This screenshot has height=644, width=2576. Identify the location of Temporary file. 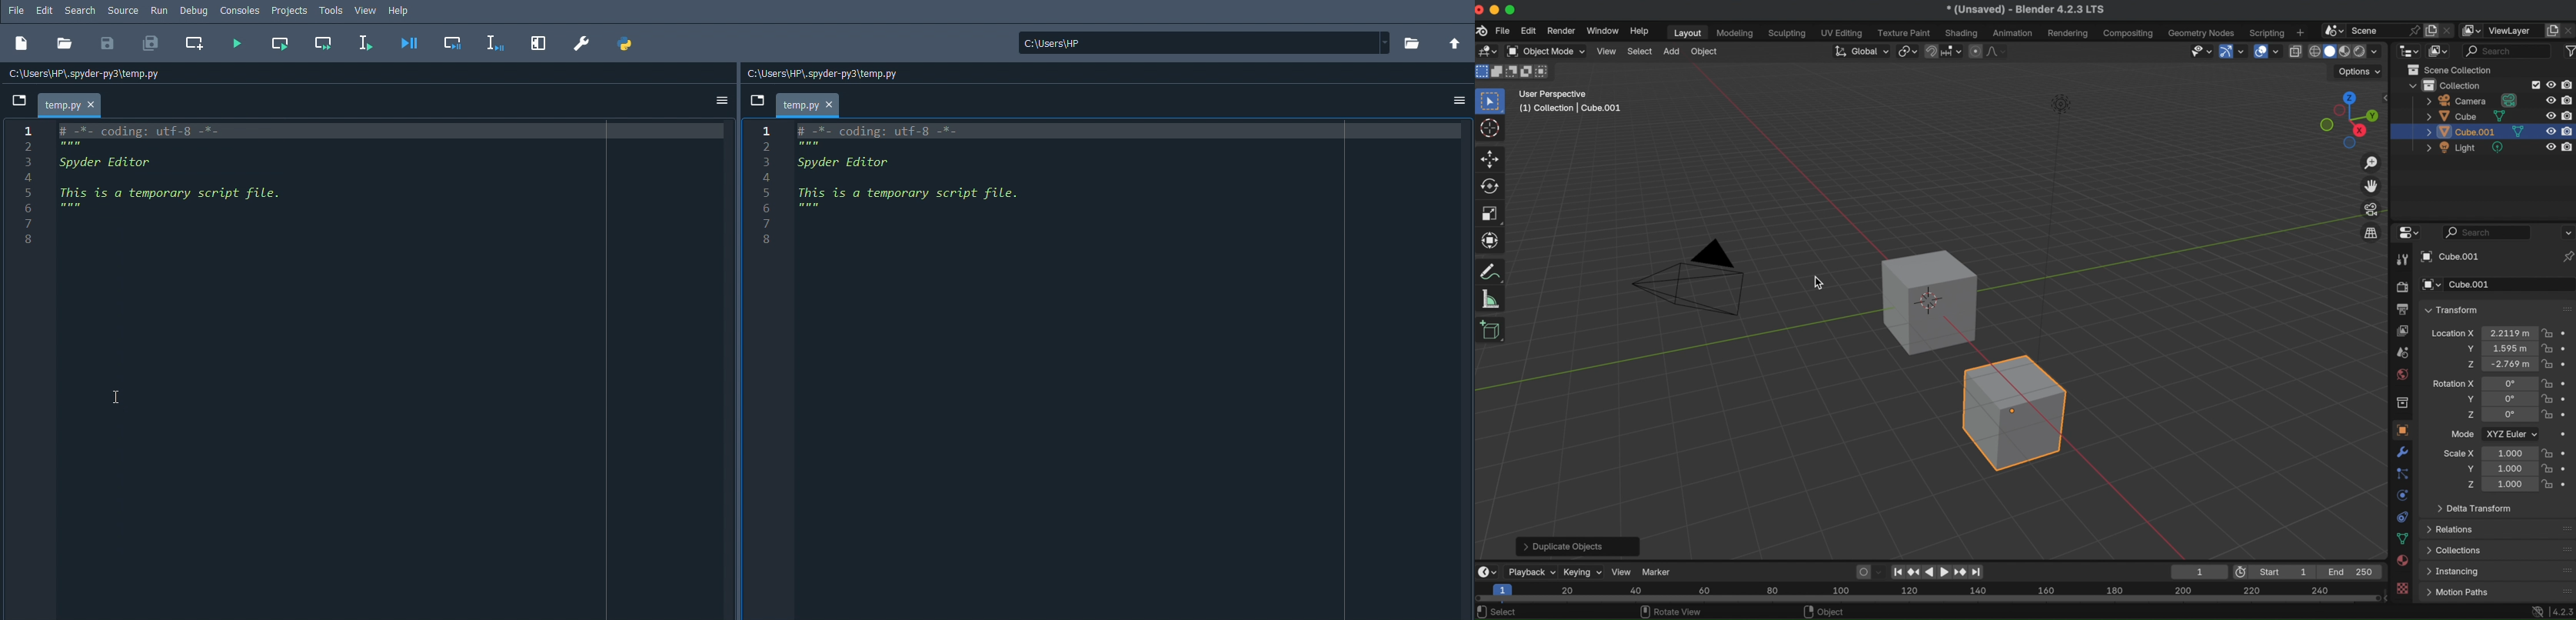
(812, 105).